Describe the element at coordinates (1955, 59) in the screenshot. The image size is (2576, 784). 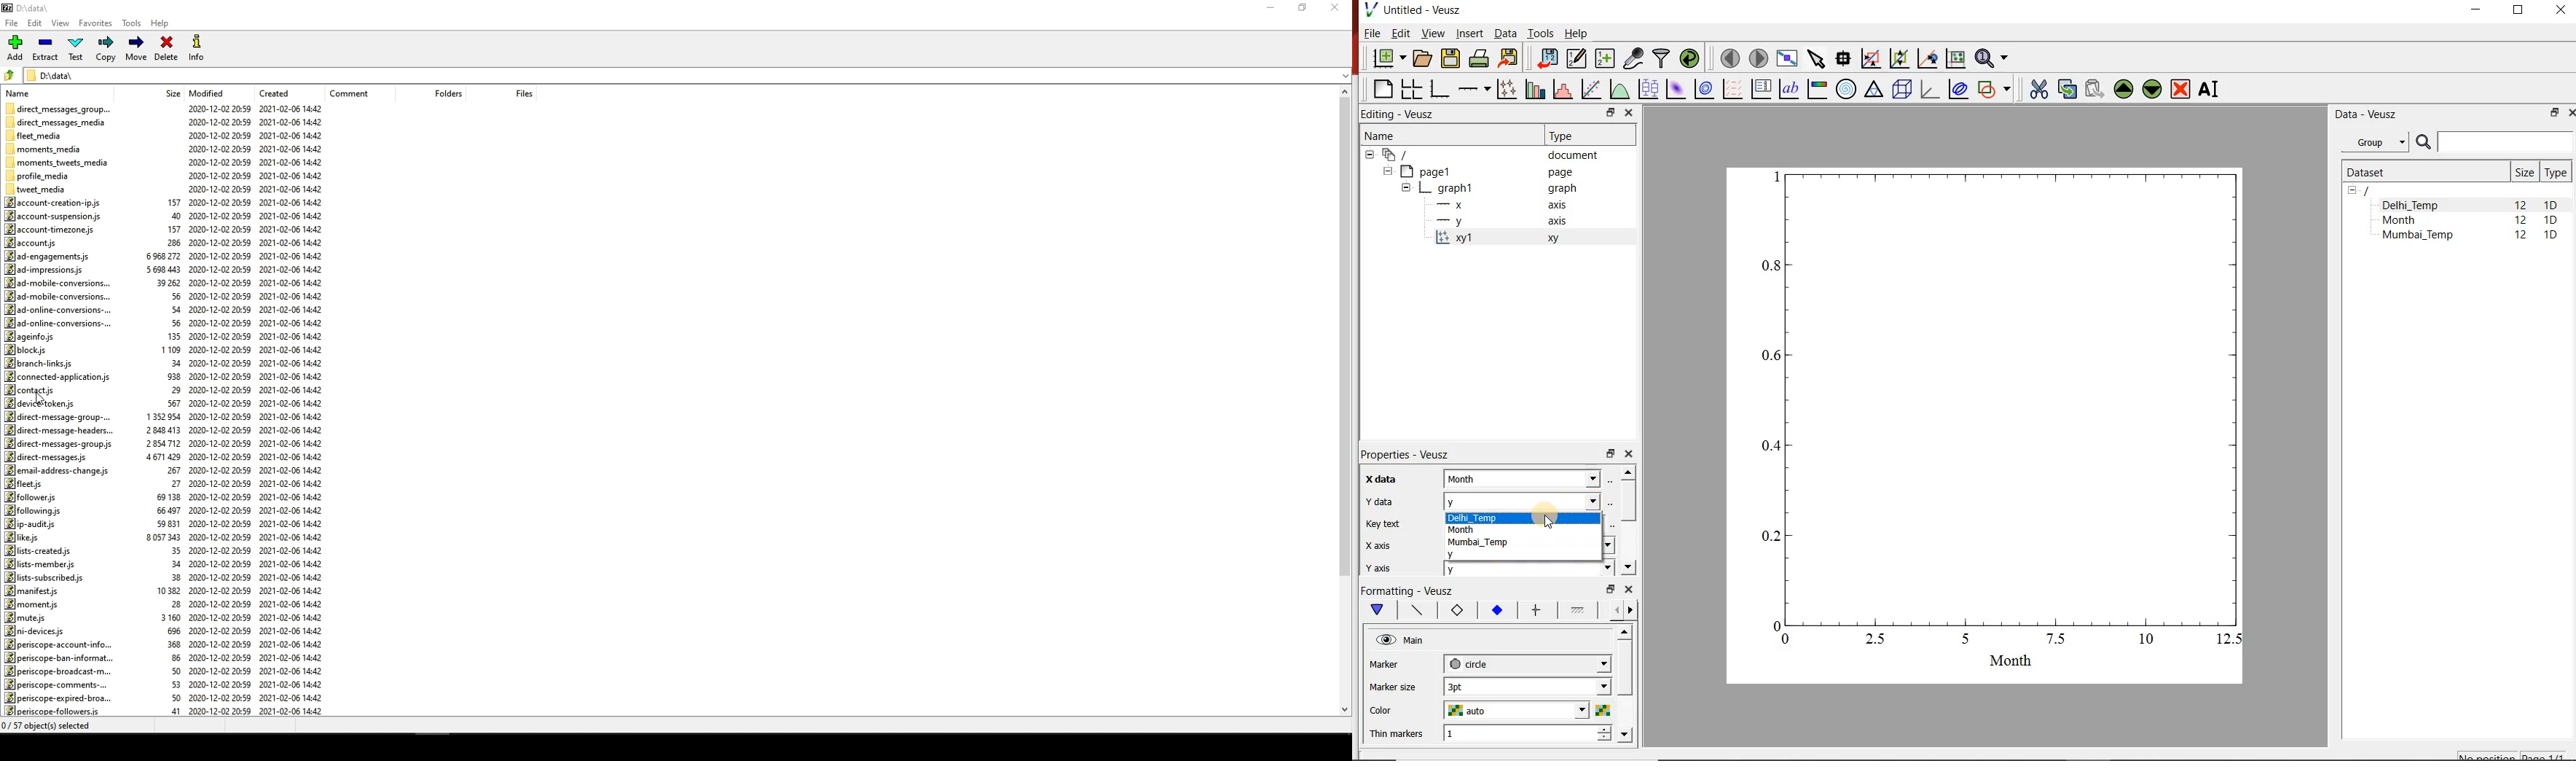
I see `click to reset graph axes` at that location.